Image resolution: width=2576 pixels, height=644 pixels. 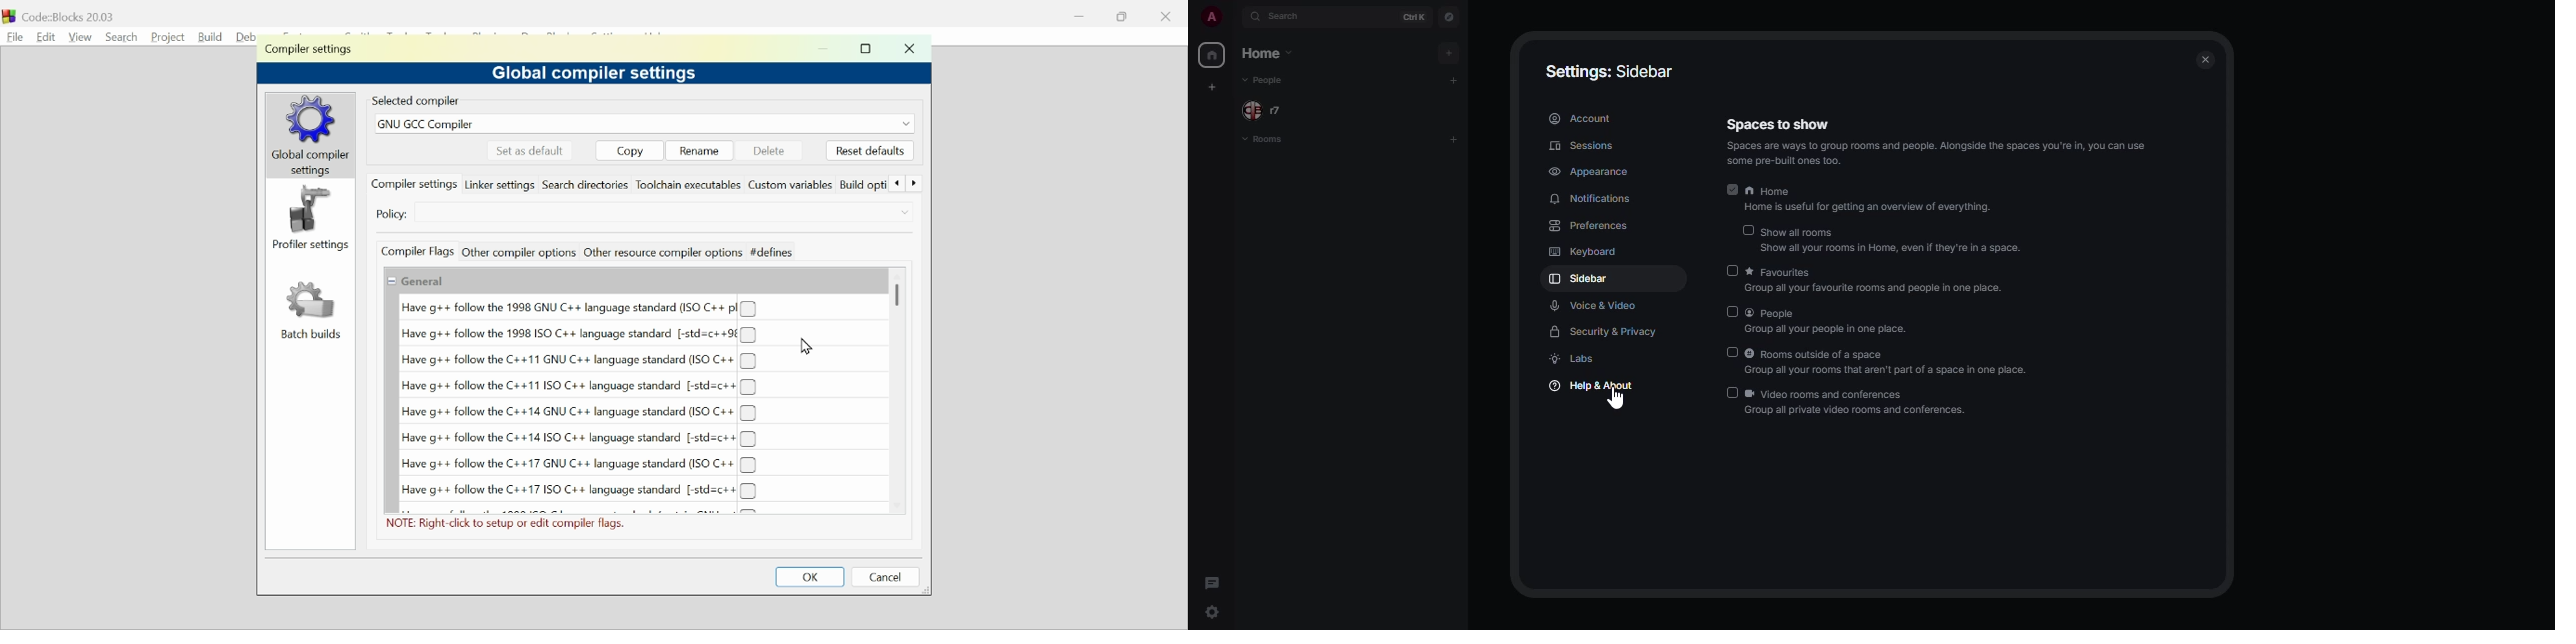 I want to click on add, so click(x=1451, y=53).